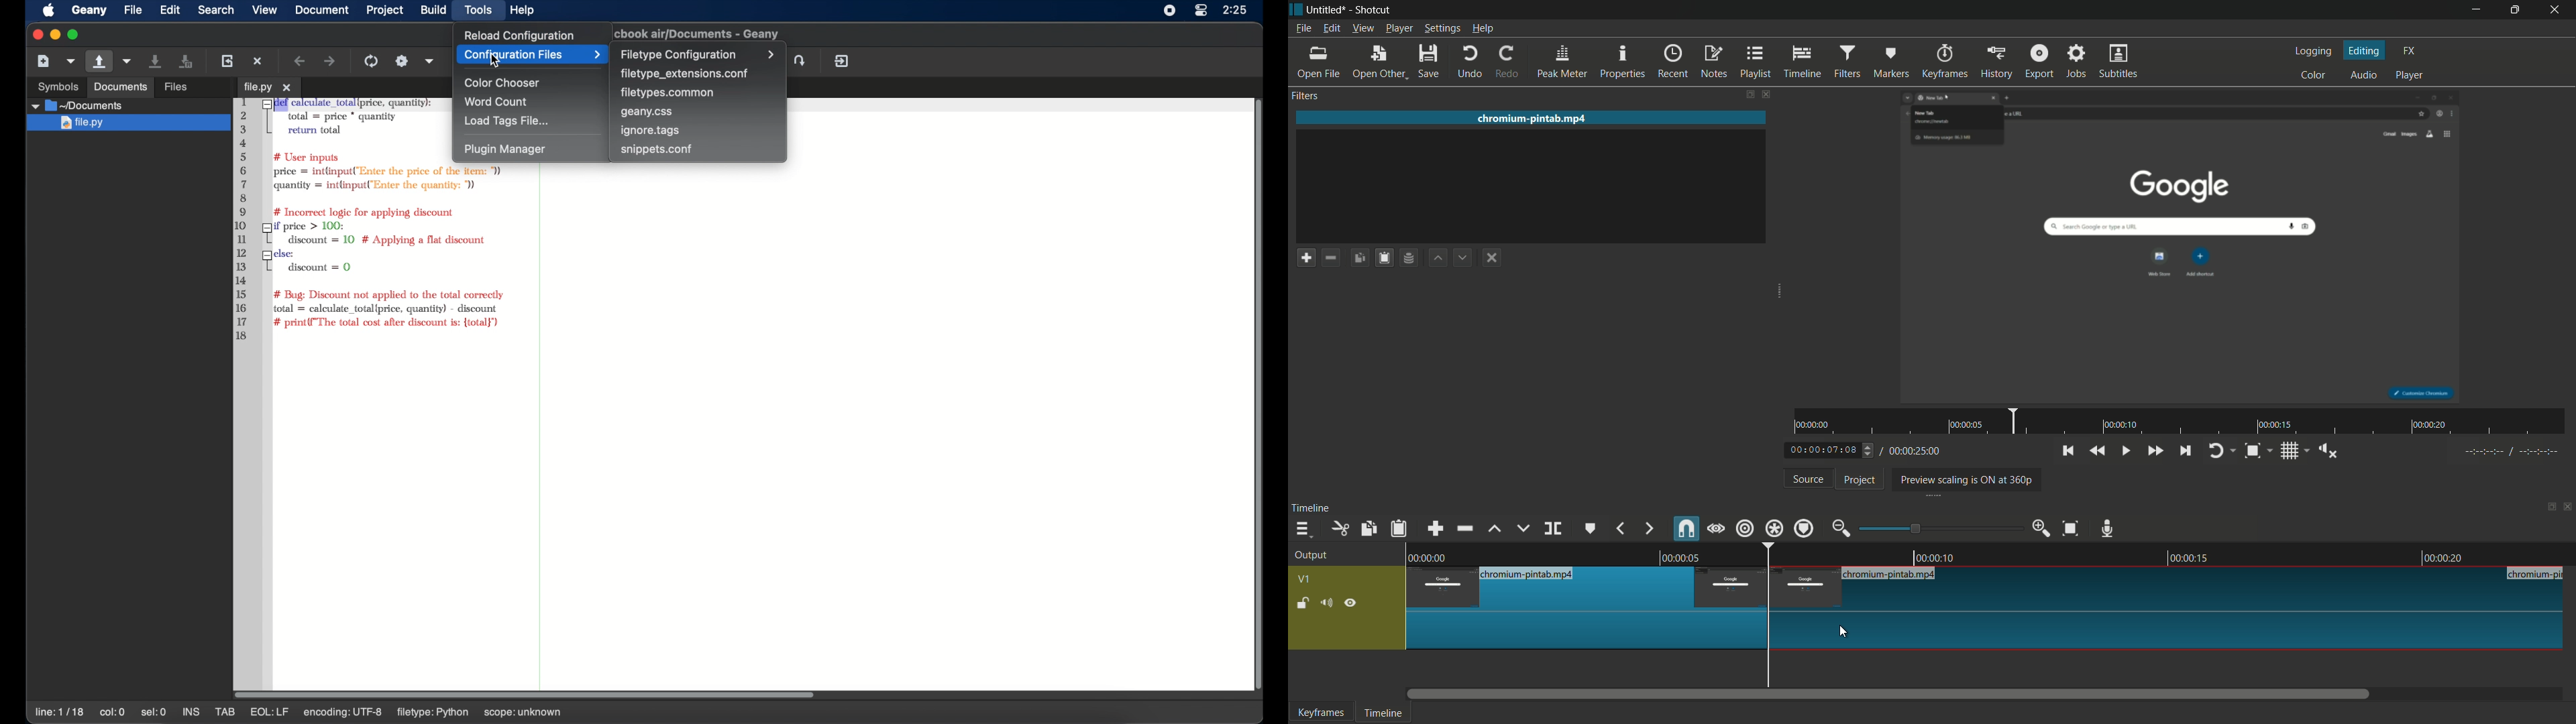 This screenshot has height=728, width=2576. What do you see at coordinates (1340, 530) in the screenshot?
I see `cut` at bounding box center [1340, 530].